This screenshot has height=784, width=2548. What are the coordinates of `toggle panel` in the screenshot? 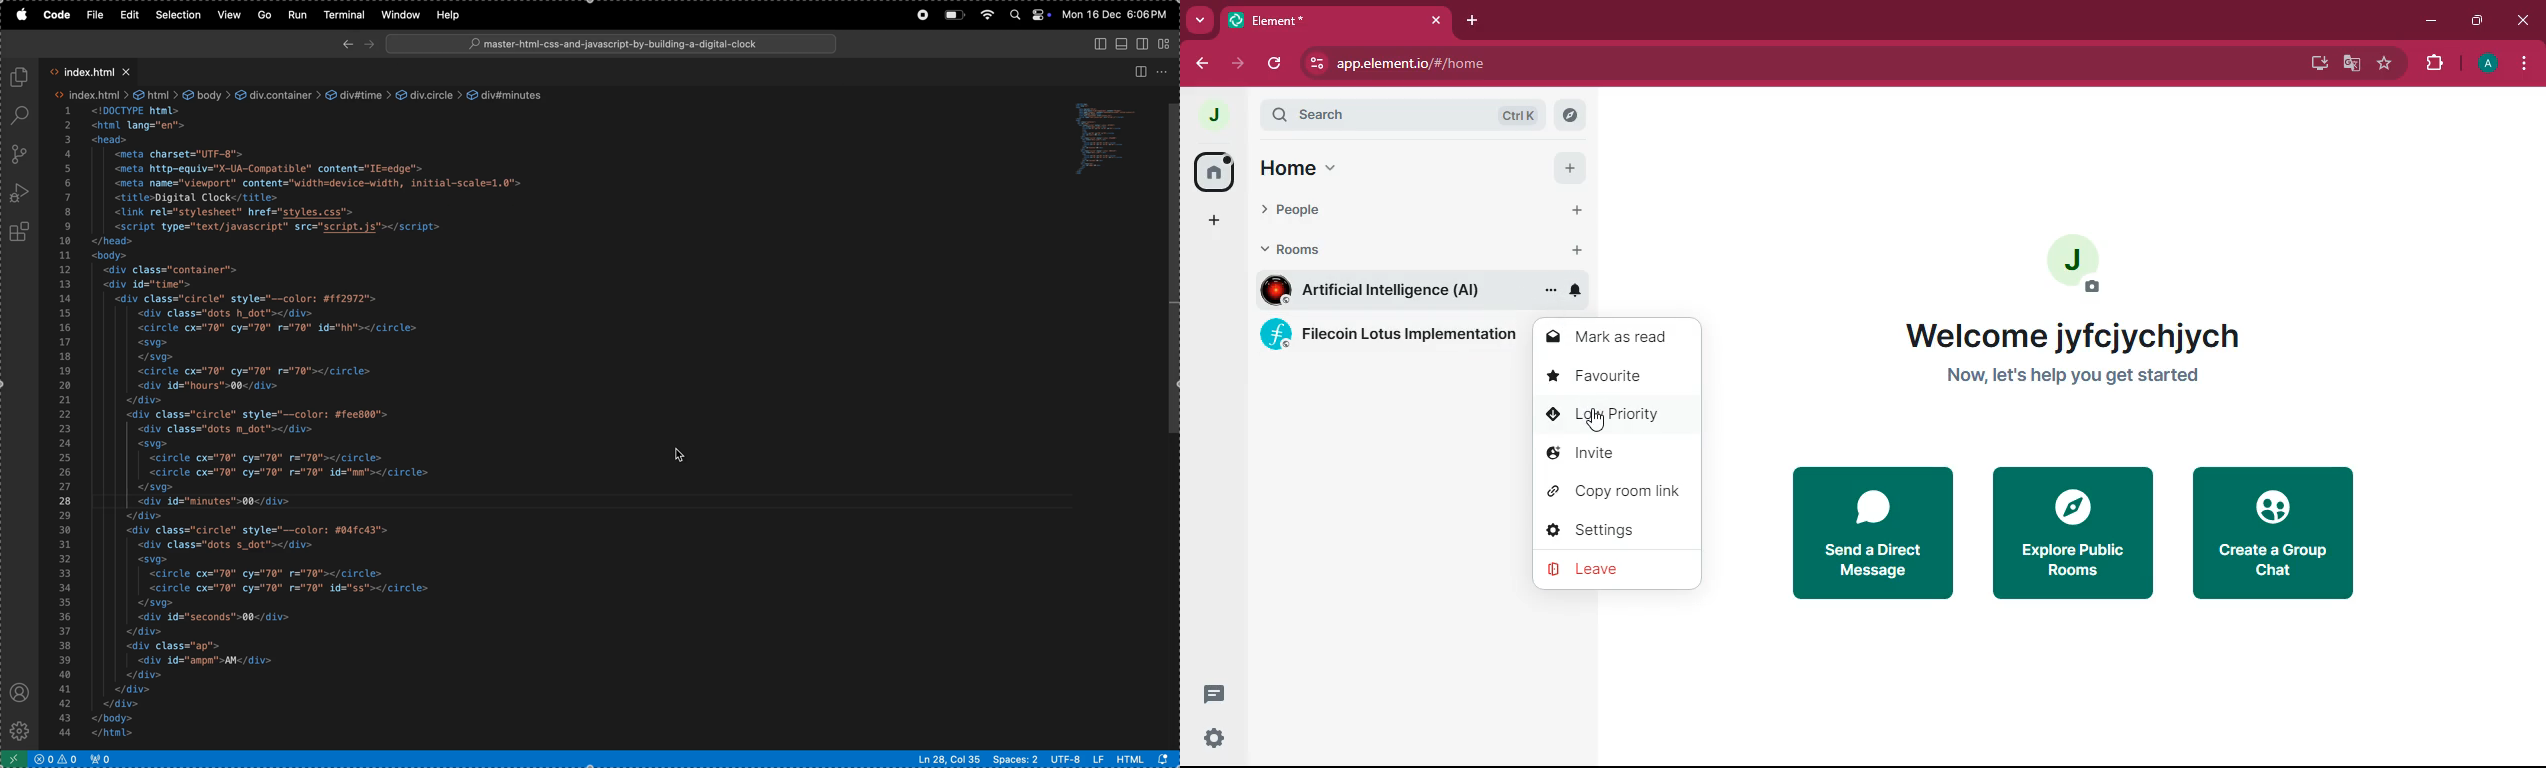 It's located at (1098, 45).